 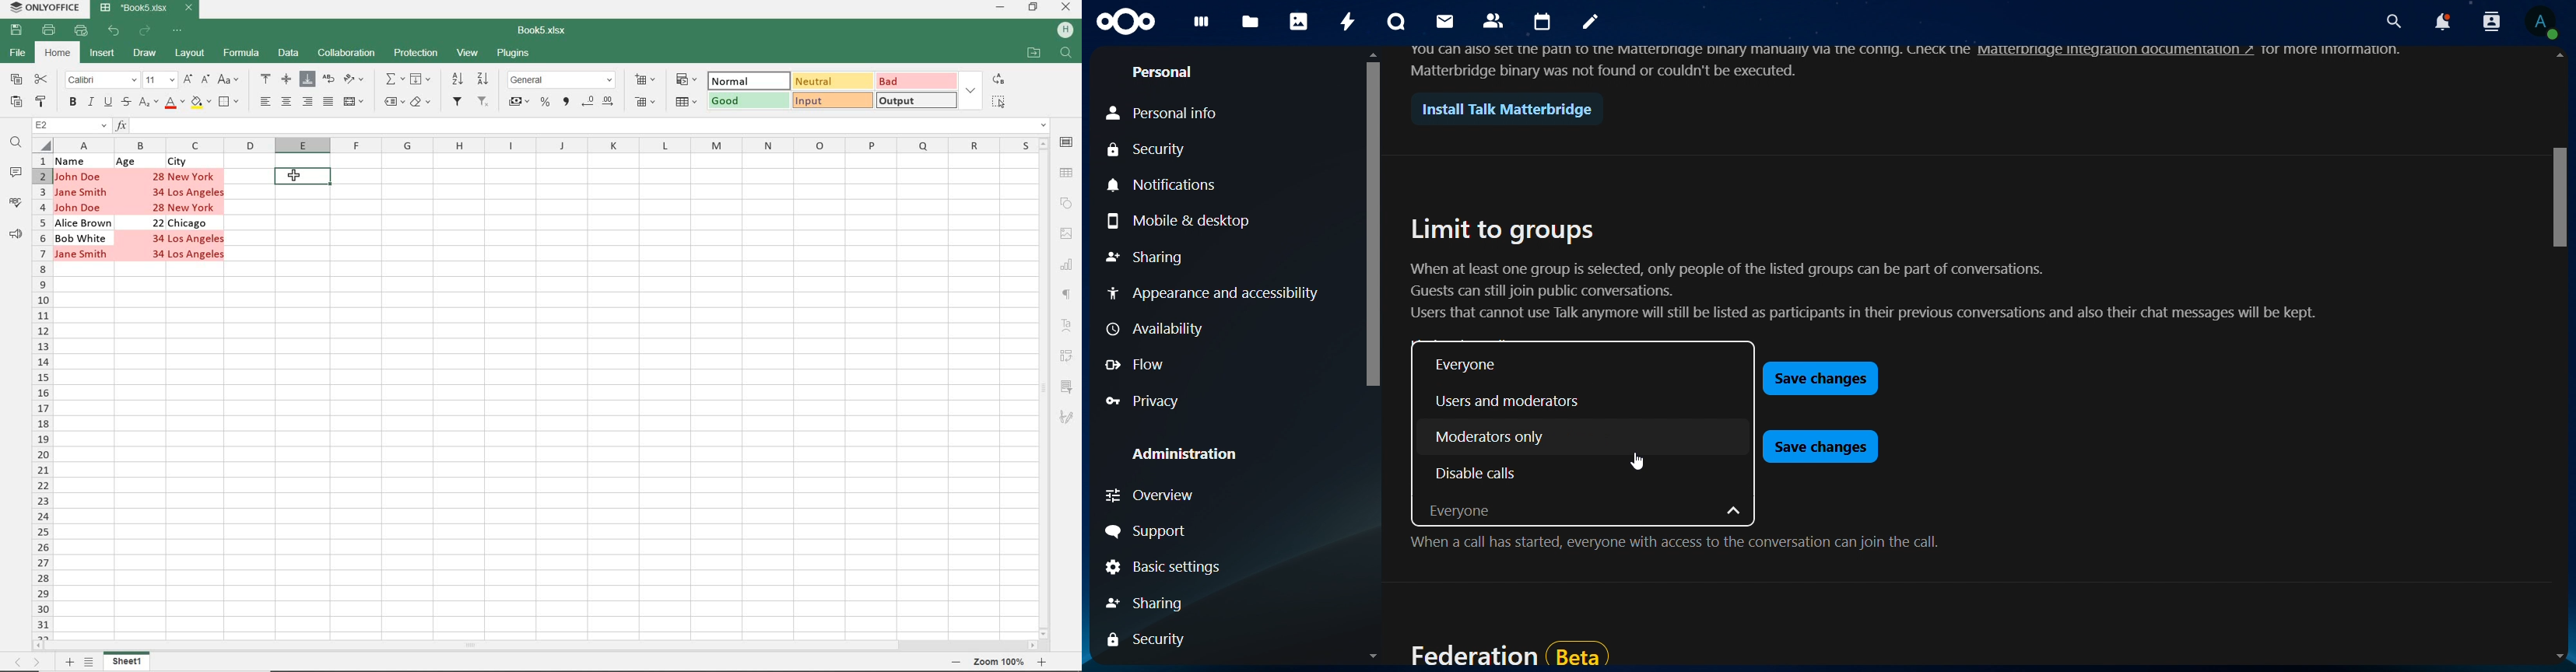 I want to click on VIEW, so click(x=469, y=52).